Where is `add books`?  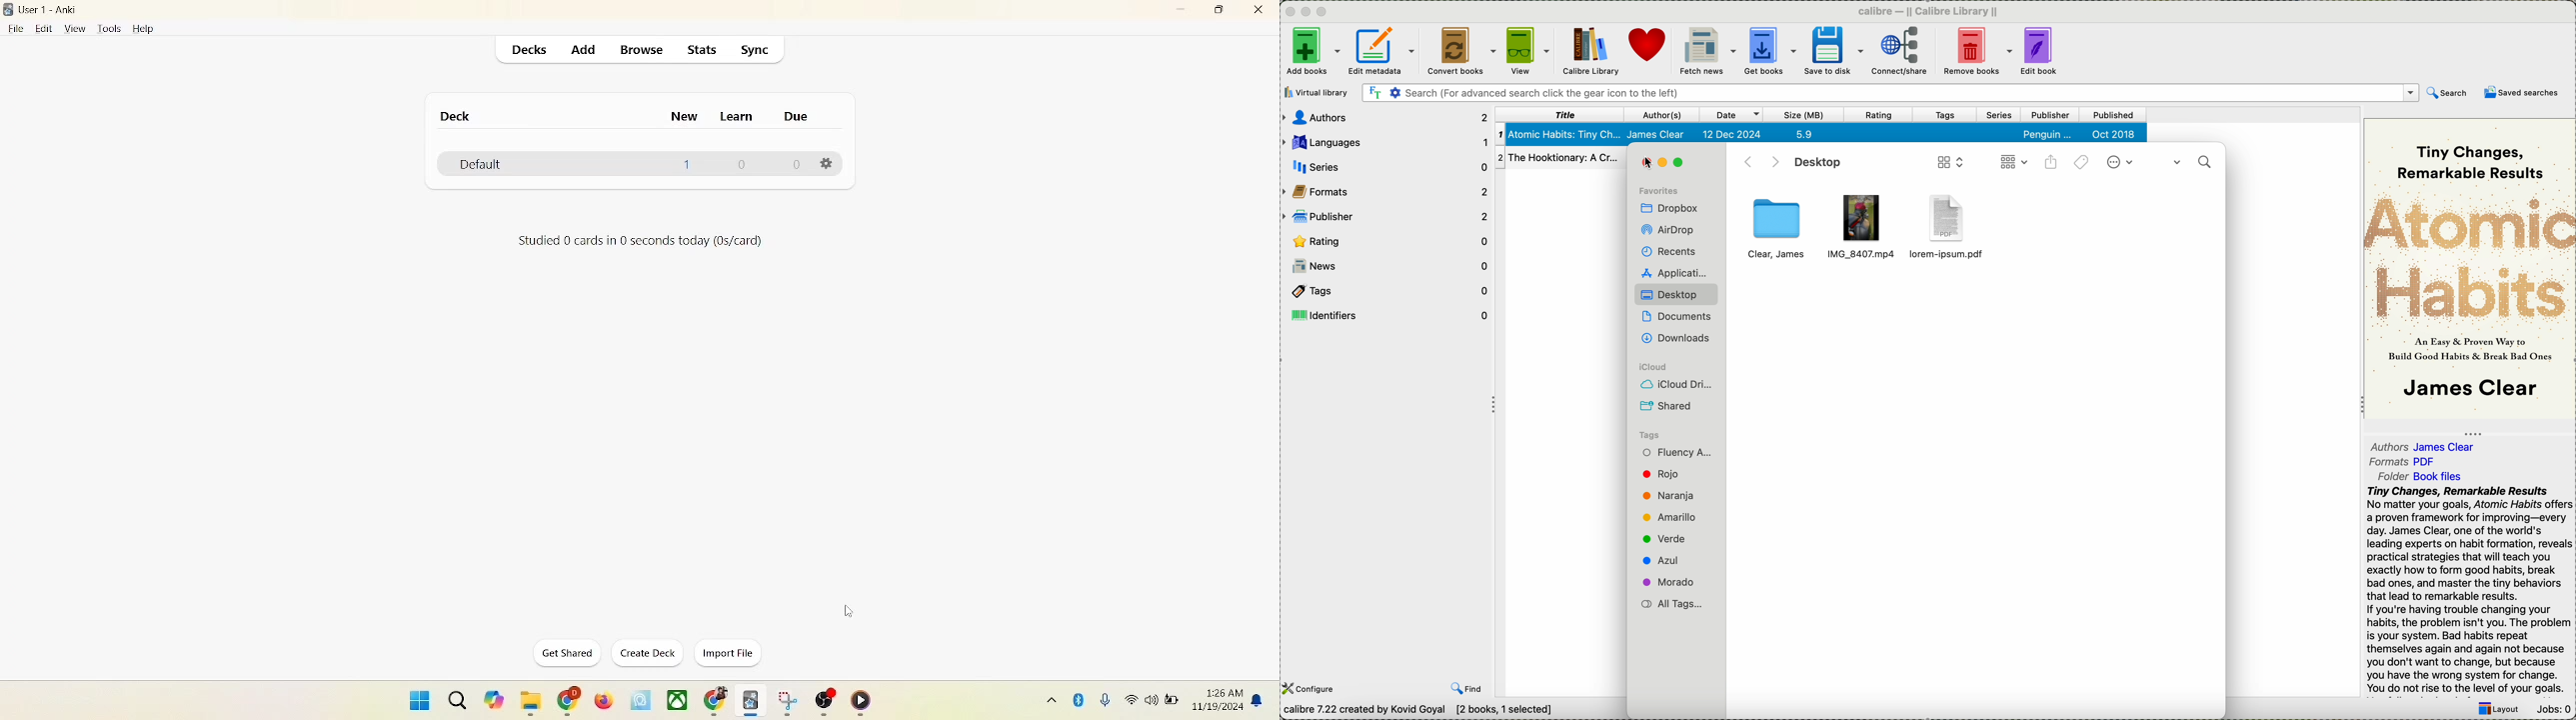
add books is located at coordinates (1313, 51).